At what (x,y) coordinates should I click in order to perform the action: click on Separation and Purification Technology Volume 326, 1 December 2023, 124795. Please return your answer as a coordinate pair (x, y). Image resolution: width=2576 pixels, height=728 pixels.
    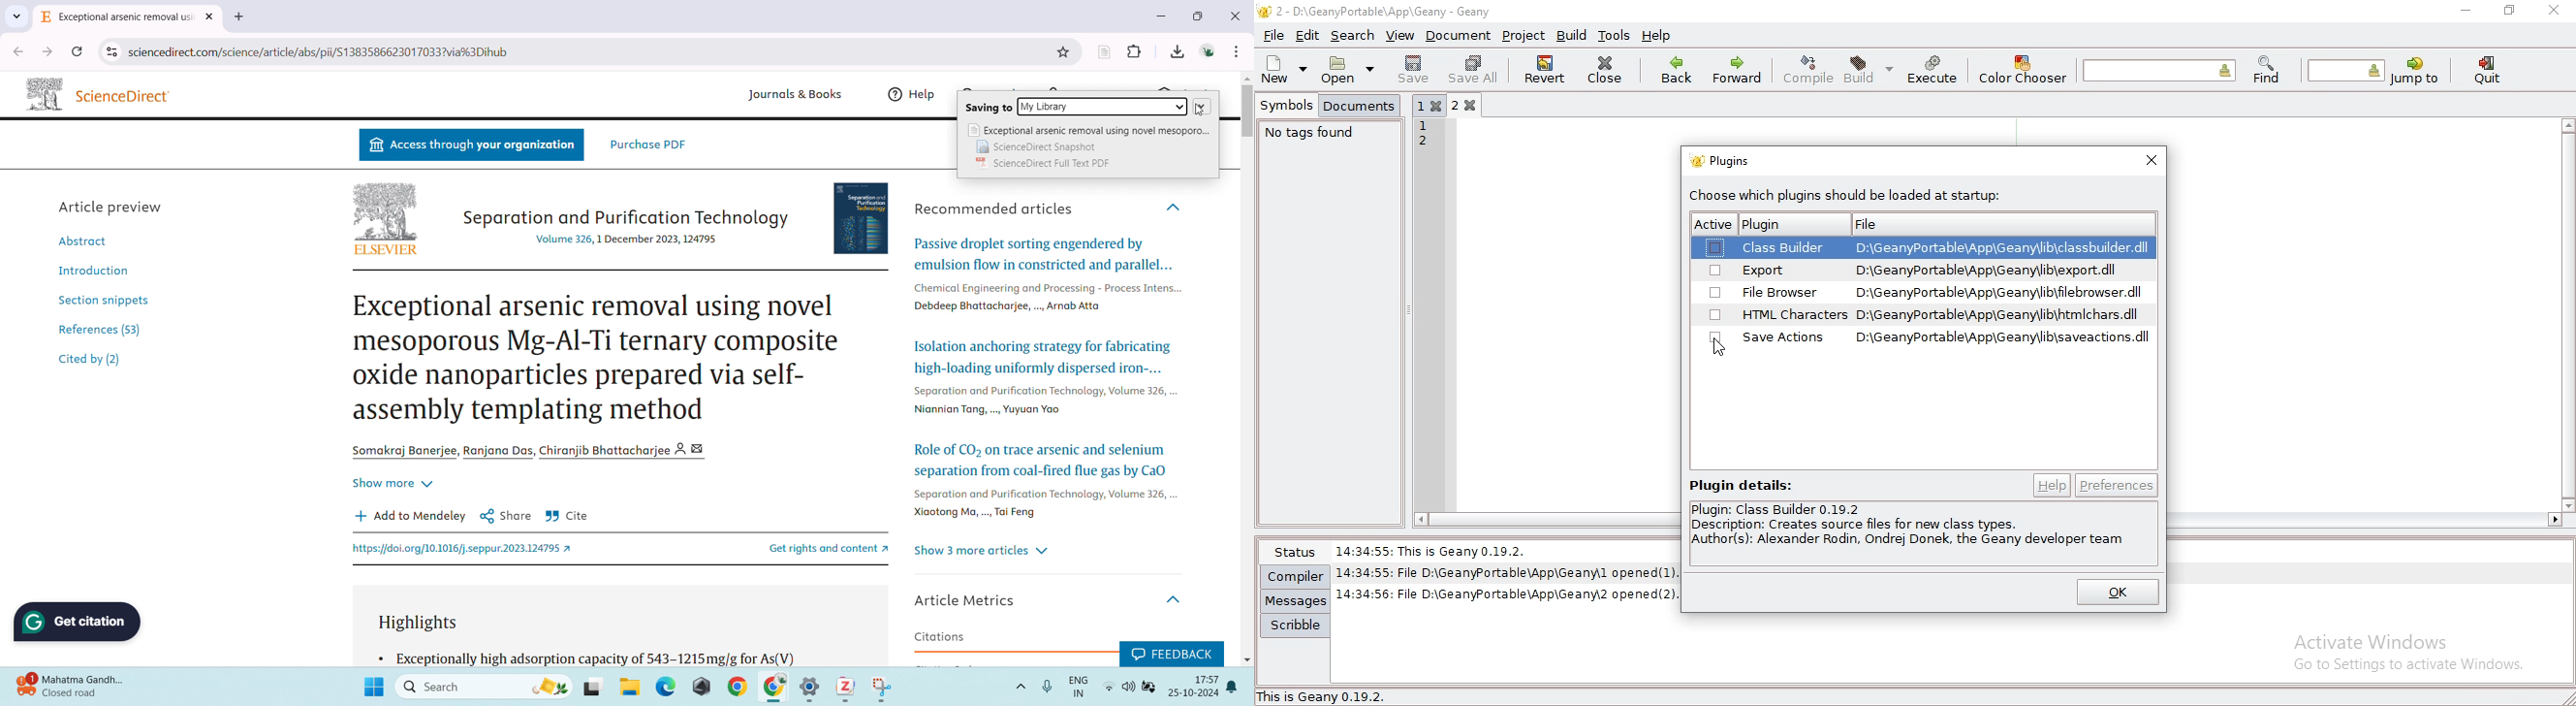
    Looking at the image, I should click on (624, 226).